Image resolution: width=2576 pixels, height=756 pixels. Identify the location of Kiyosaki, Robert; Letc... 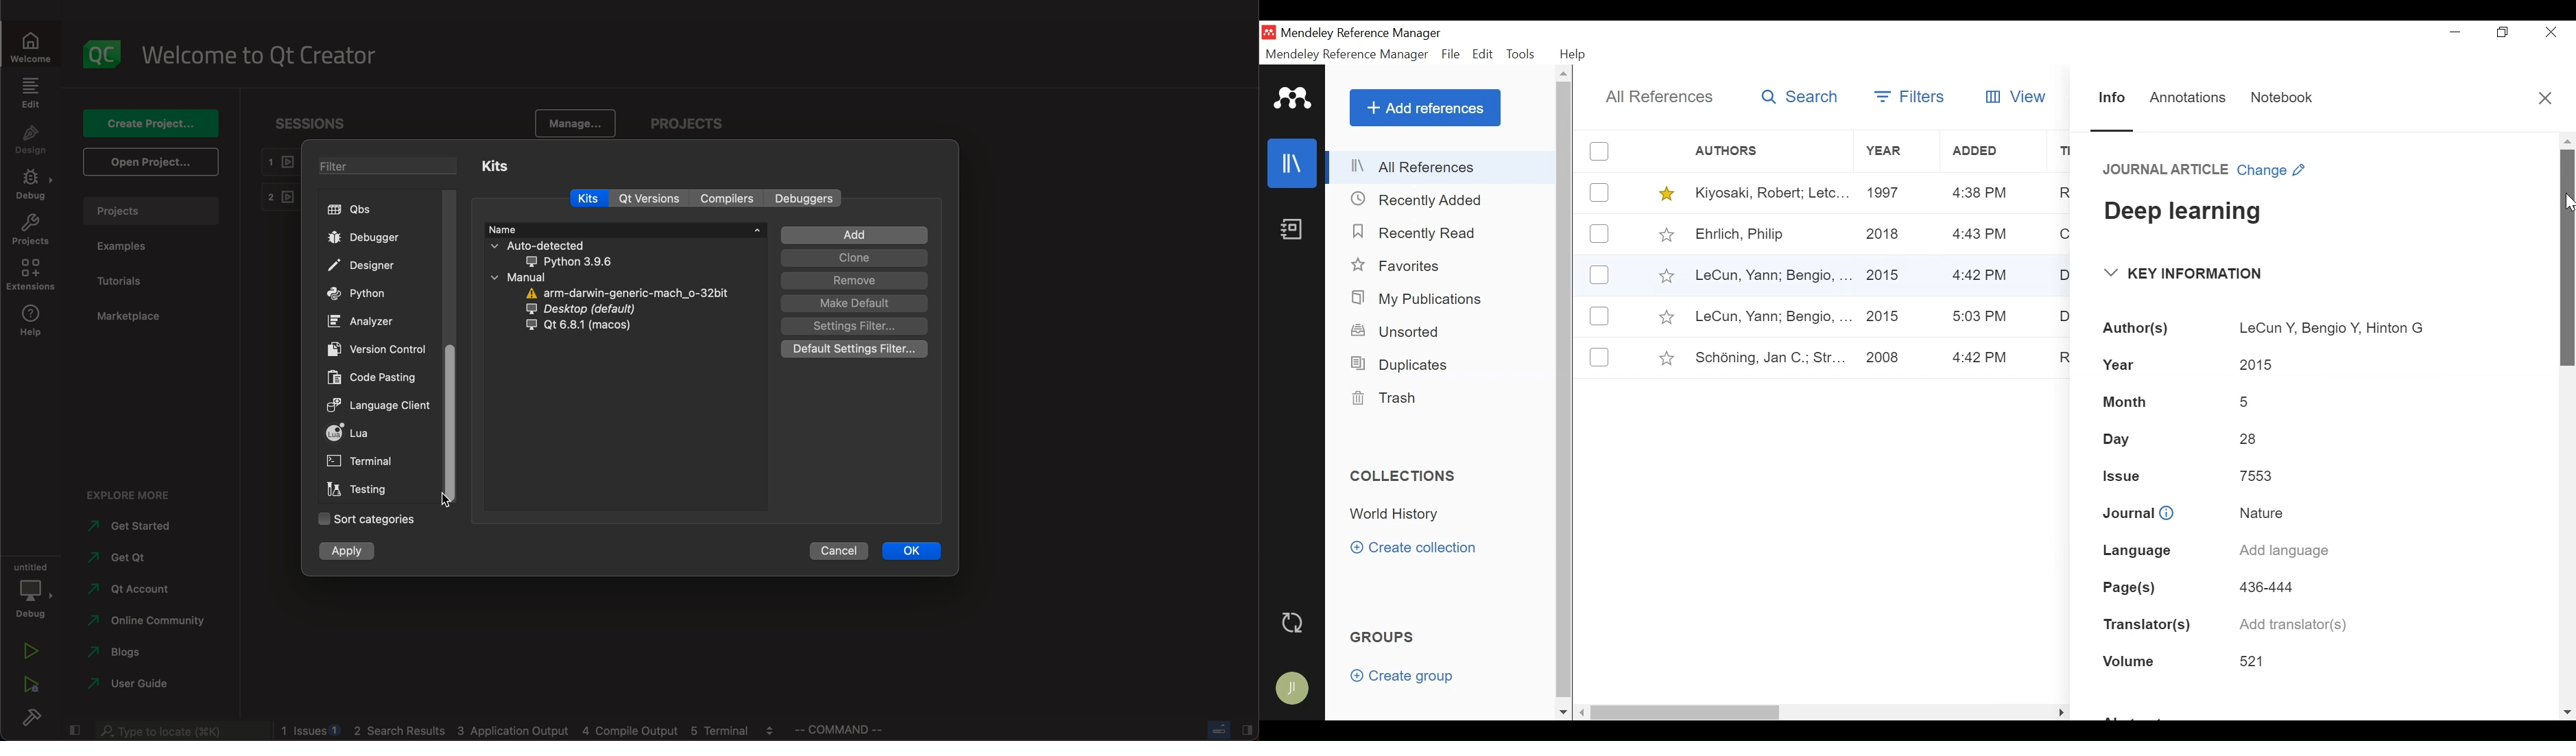
(1773, 191).